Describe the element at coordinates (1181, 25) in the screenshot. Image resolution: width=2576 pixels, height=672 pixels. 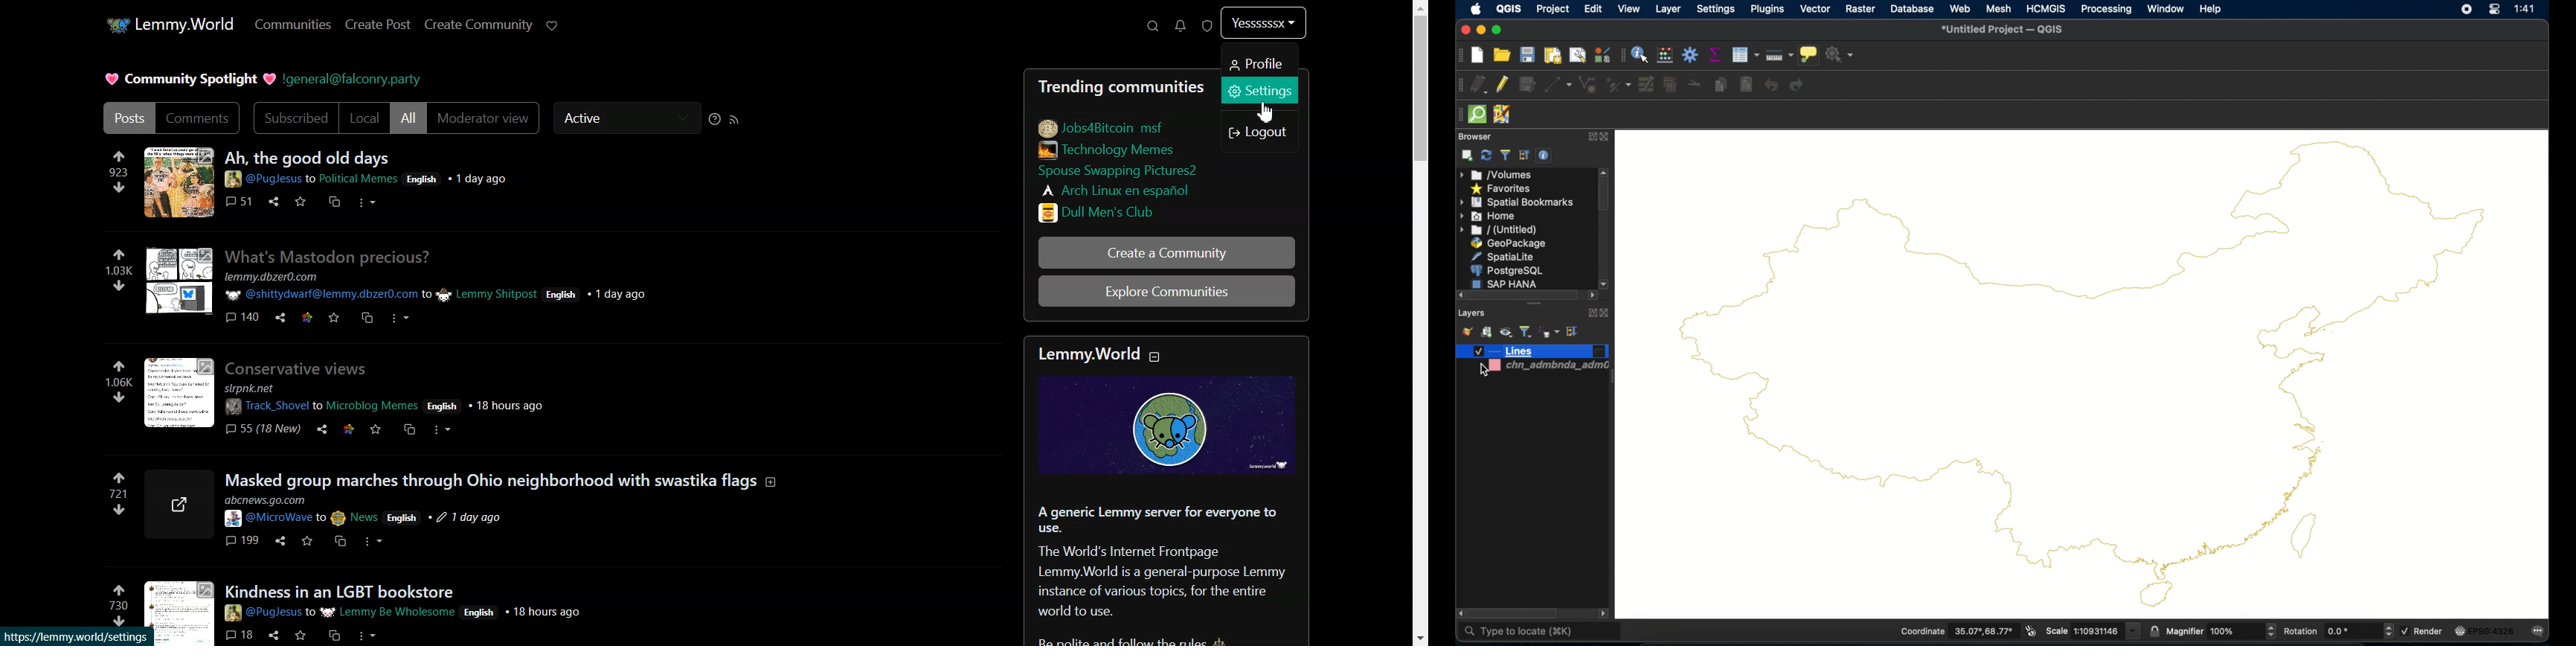
I see `Unread message` at that location.